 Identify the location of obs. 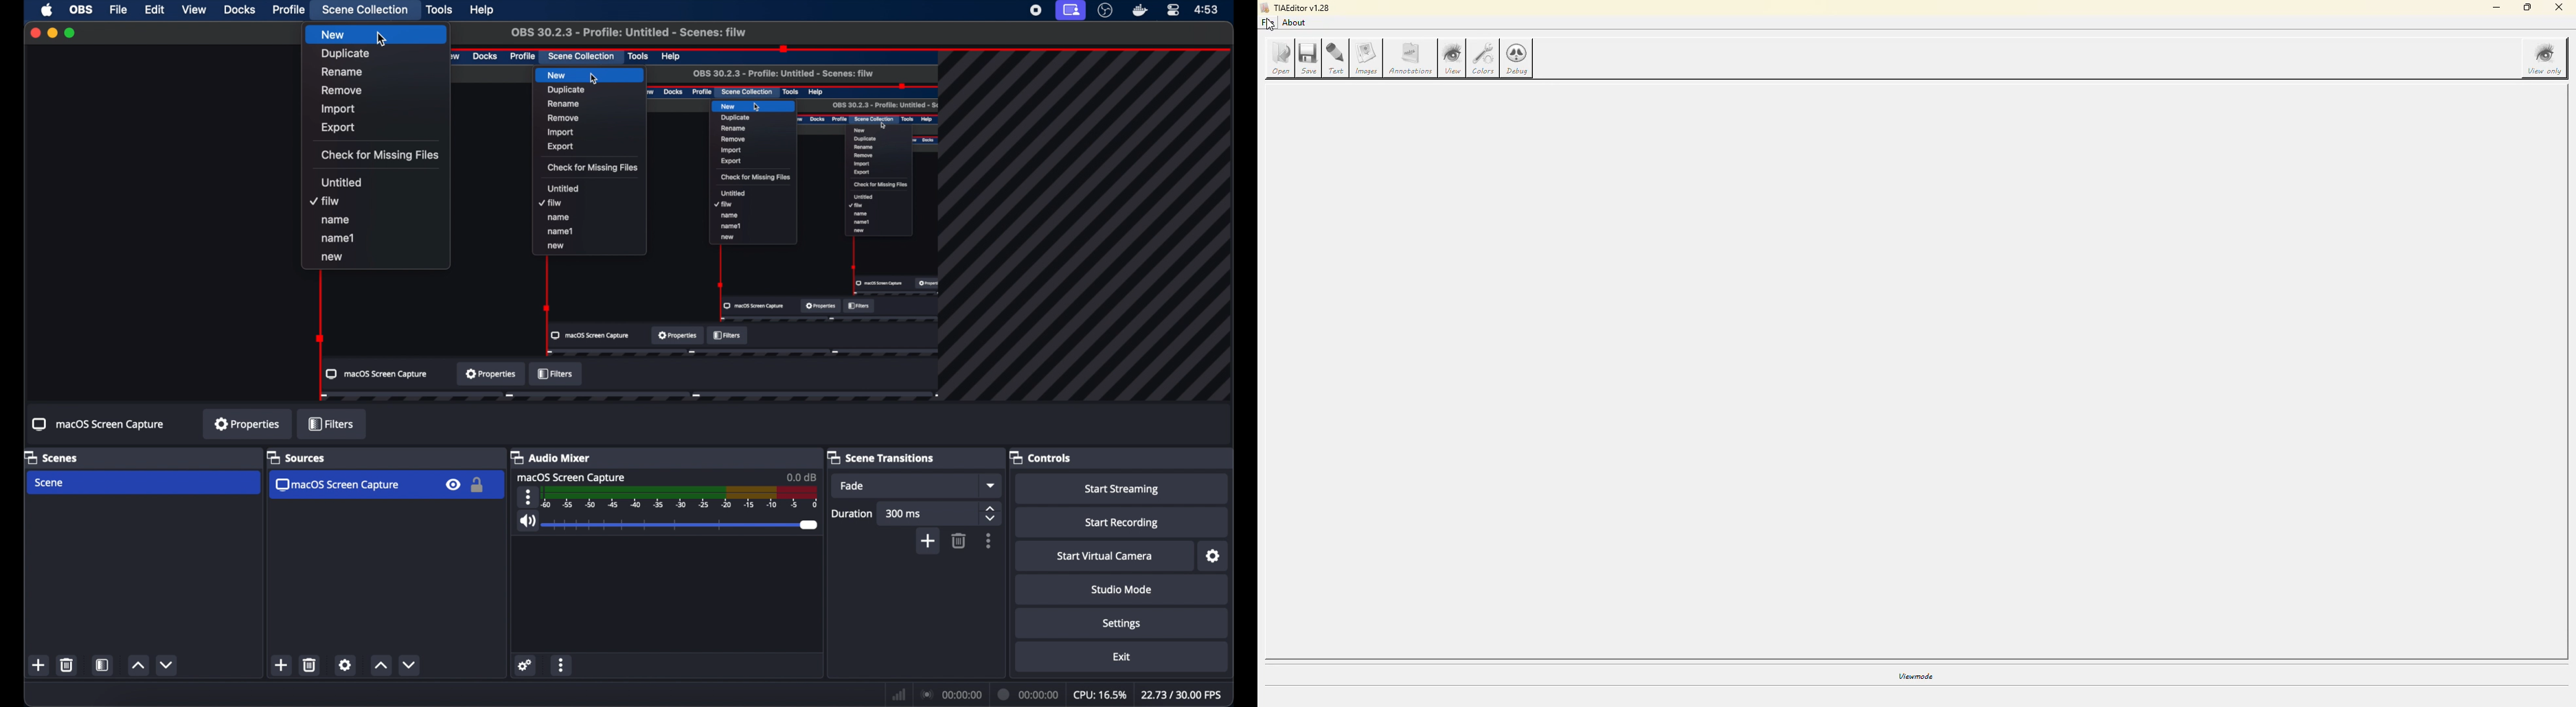
(81, 10).